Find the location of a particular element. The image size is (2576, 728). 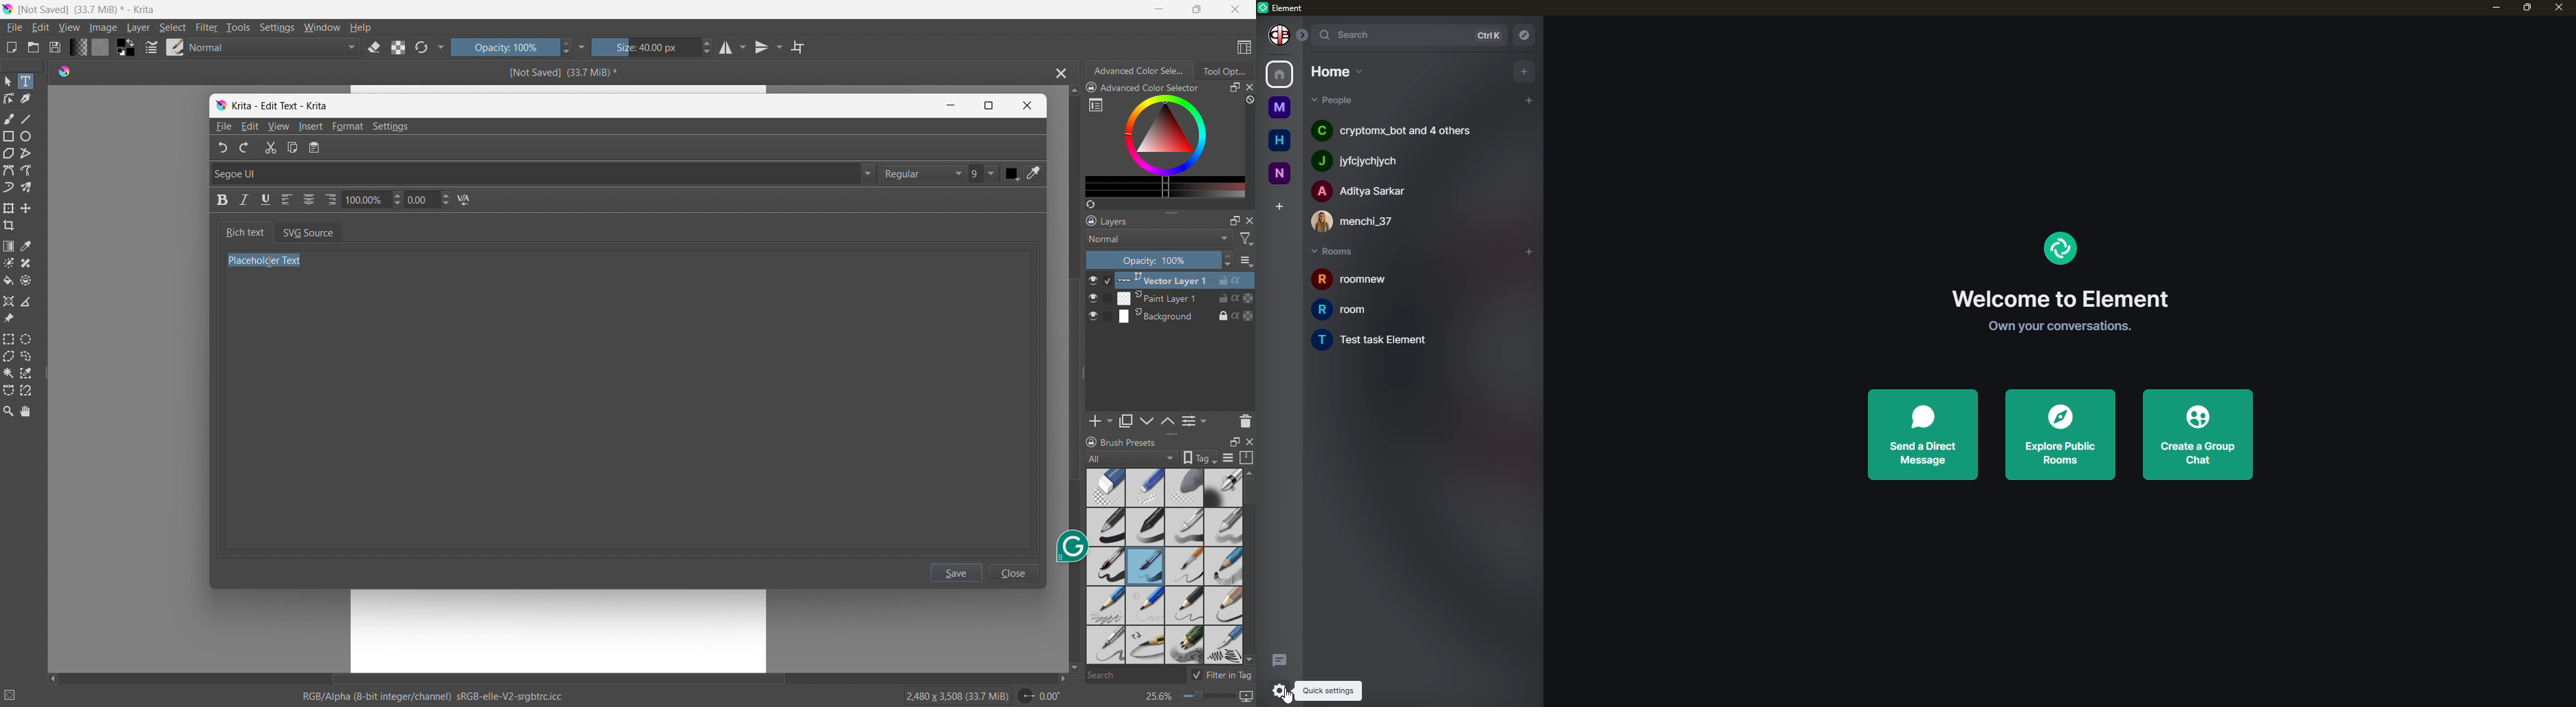

settings is located at coordinates (391, 127).